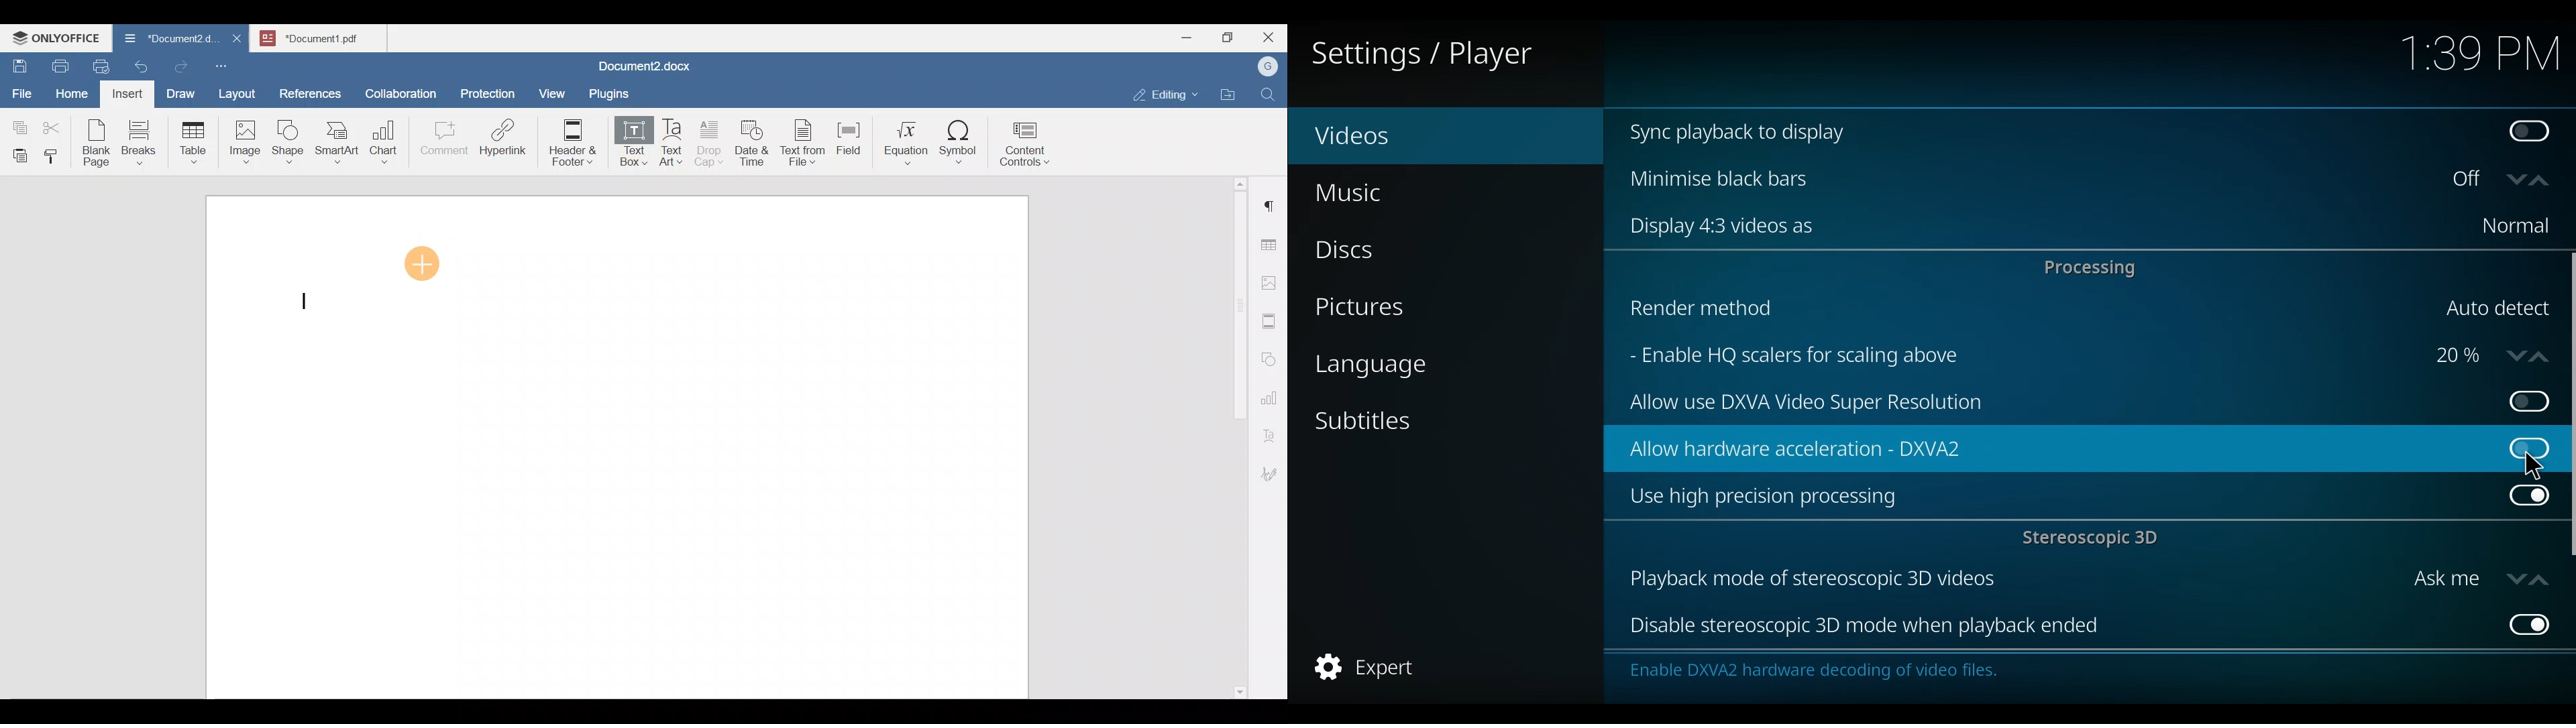 The width and height of the screenshot is (2576, 728). Describe the element at coordinates (1166, 92) in the screenshot. I see `Editing mode` at that location.